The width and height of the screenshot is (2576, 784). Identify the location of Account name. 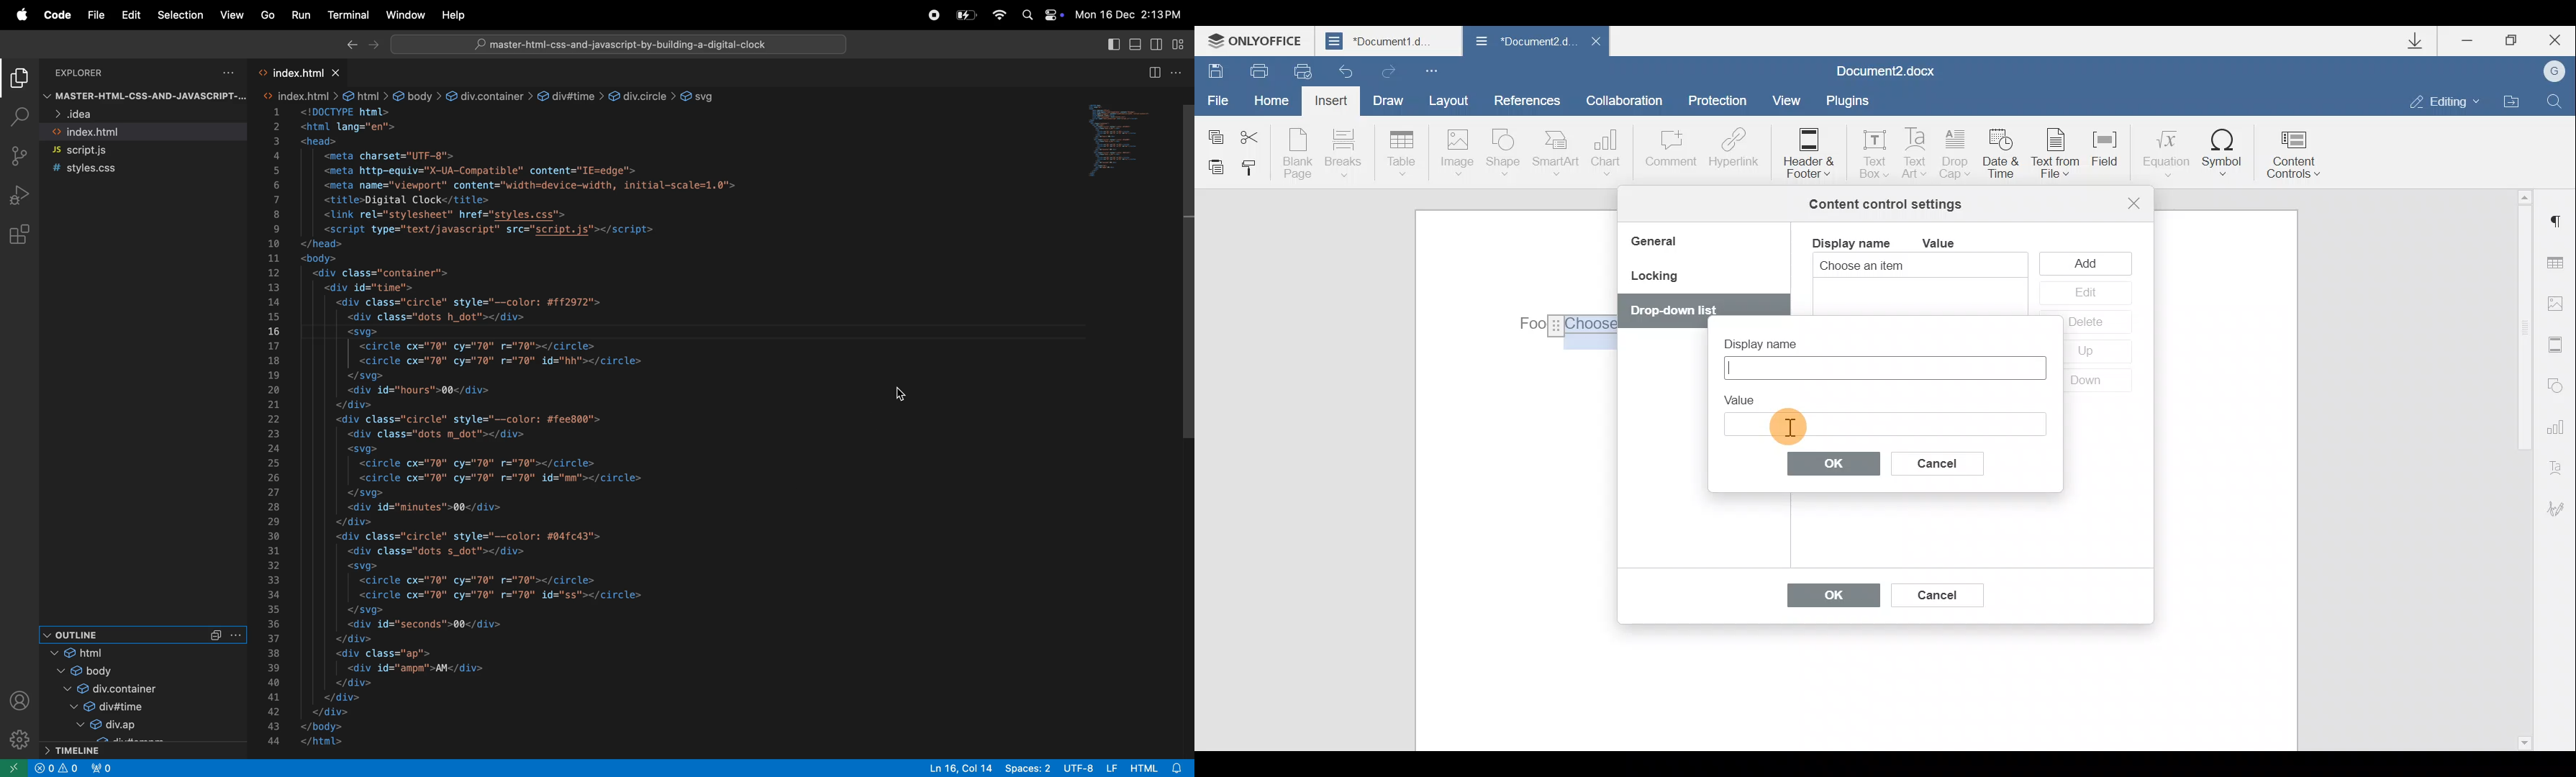
(2549, 72).